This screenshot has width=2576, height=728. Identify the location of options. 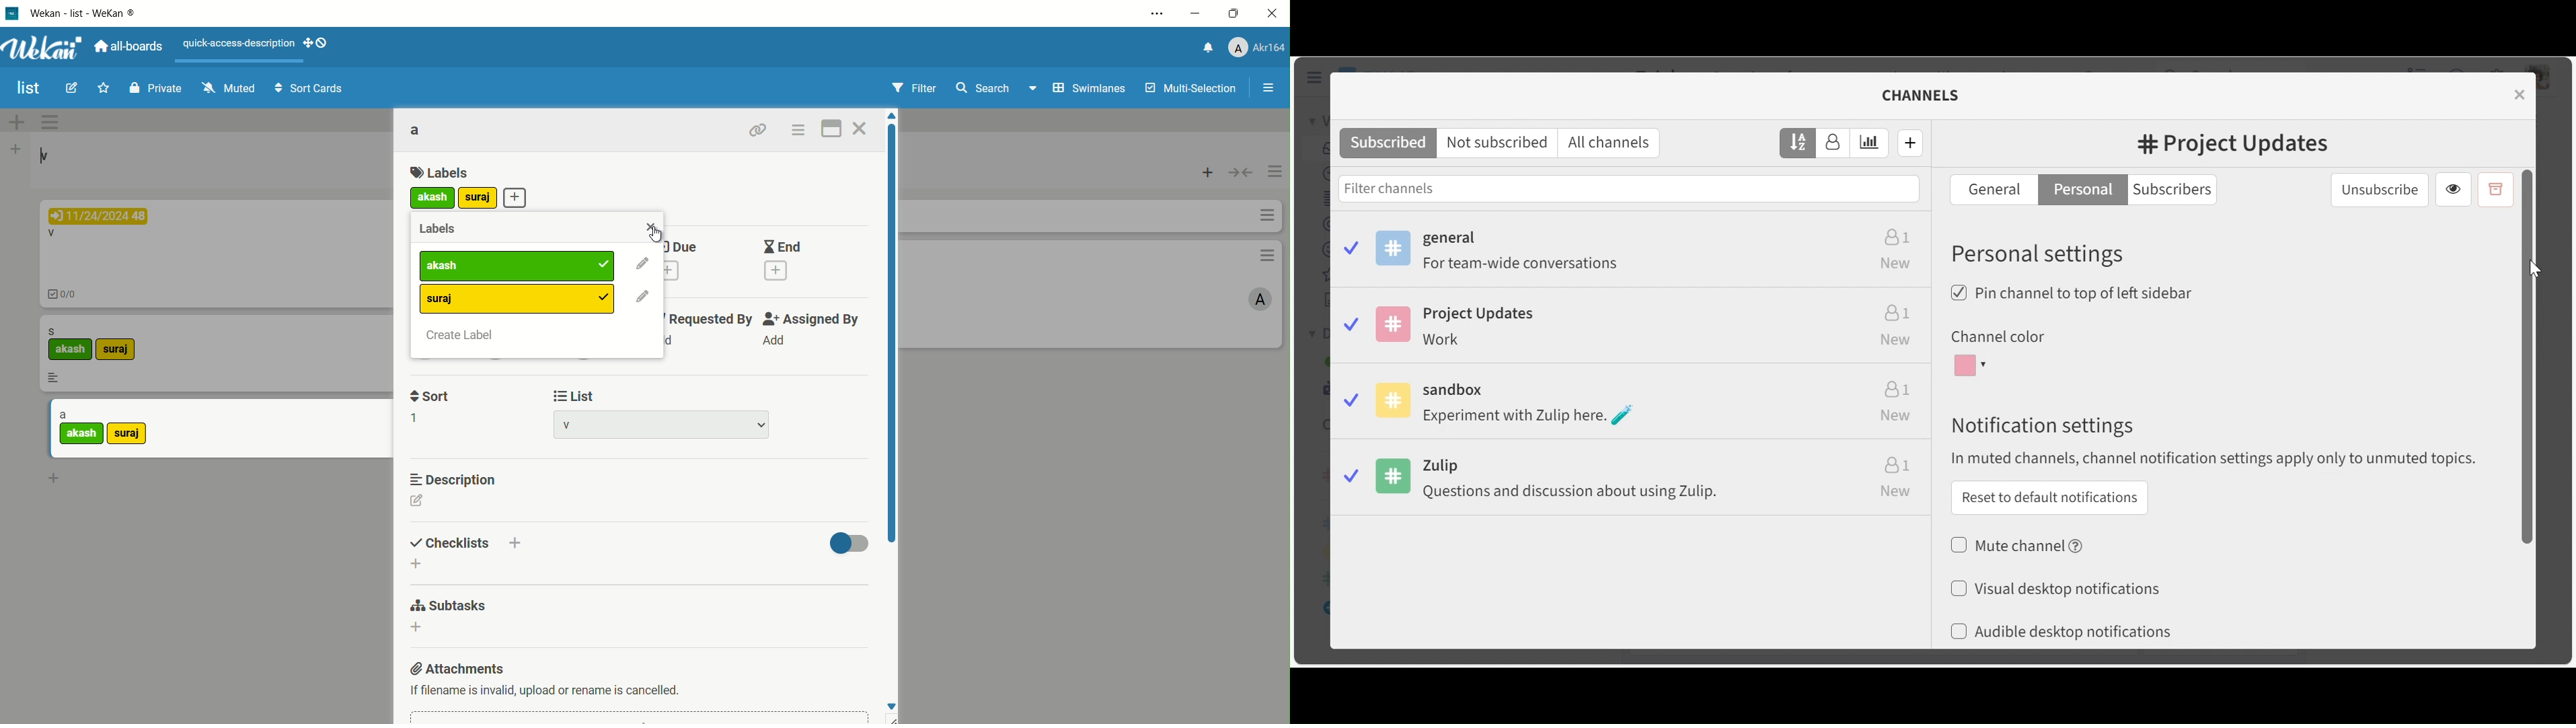
(48, 122).